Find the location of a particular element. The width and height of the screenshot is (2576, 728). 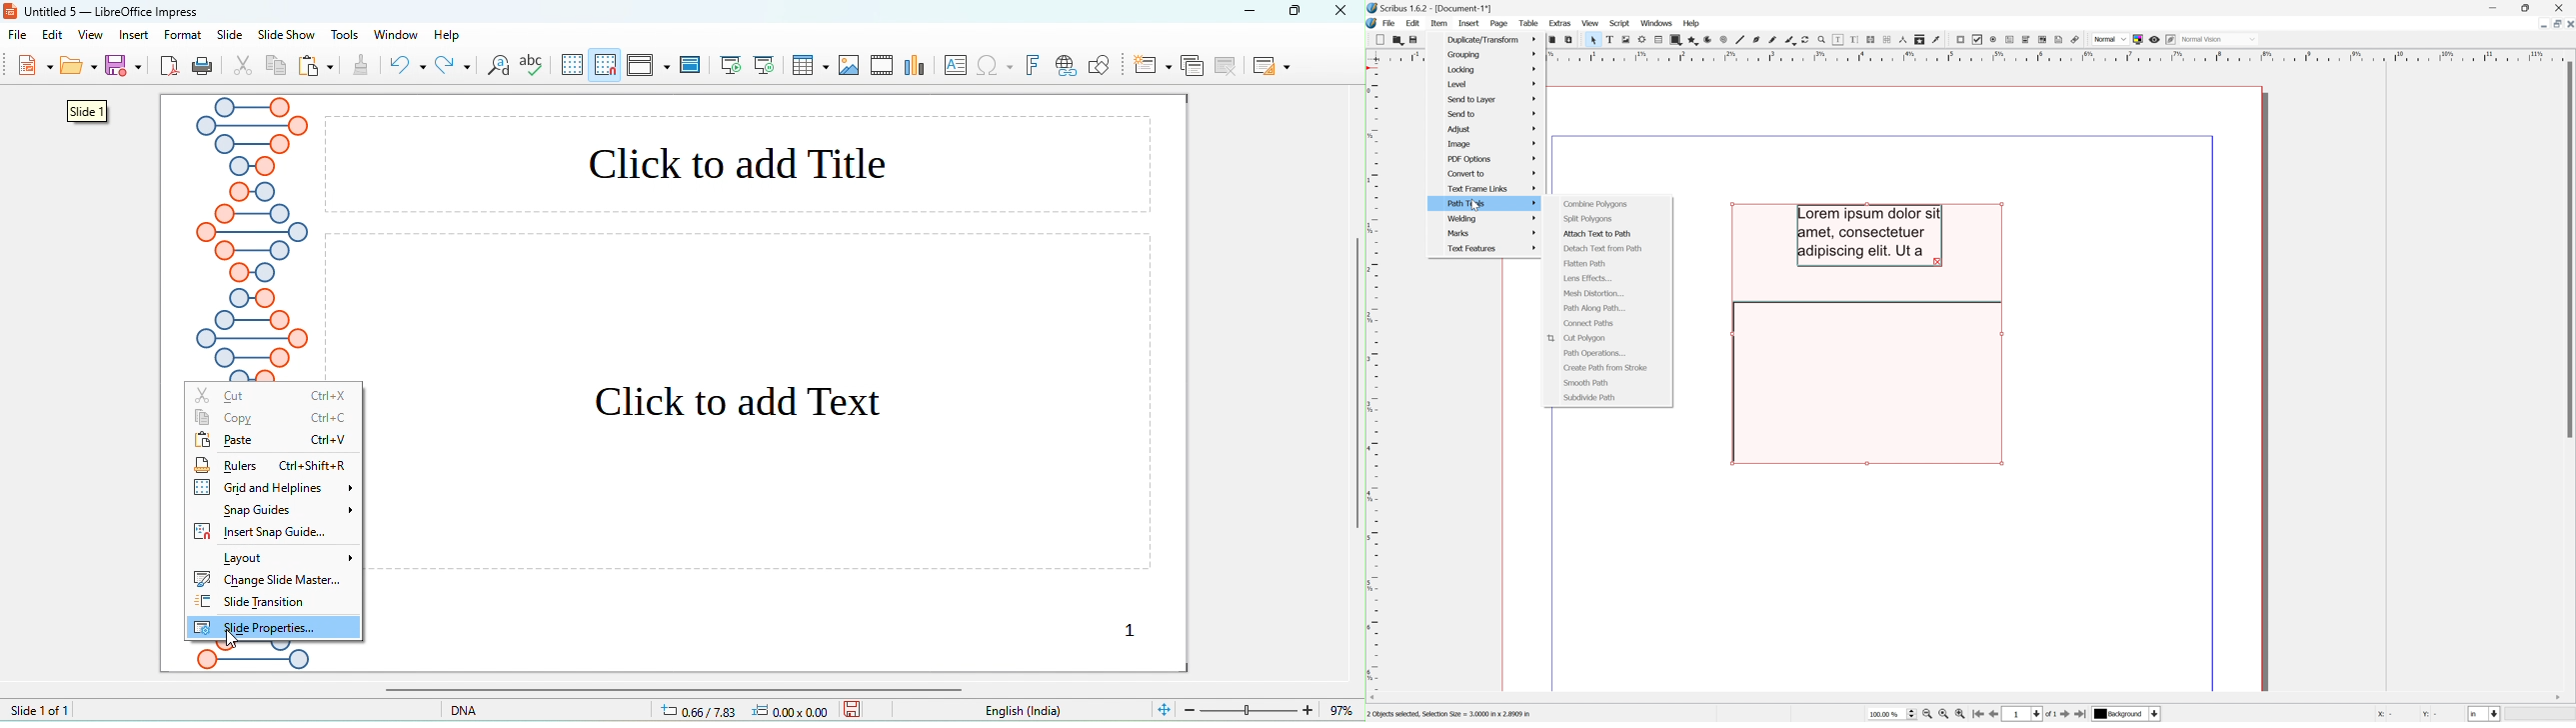

Connect paths is located at coordinates (1589, 323).